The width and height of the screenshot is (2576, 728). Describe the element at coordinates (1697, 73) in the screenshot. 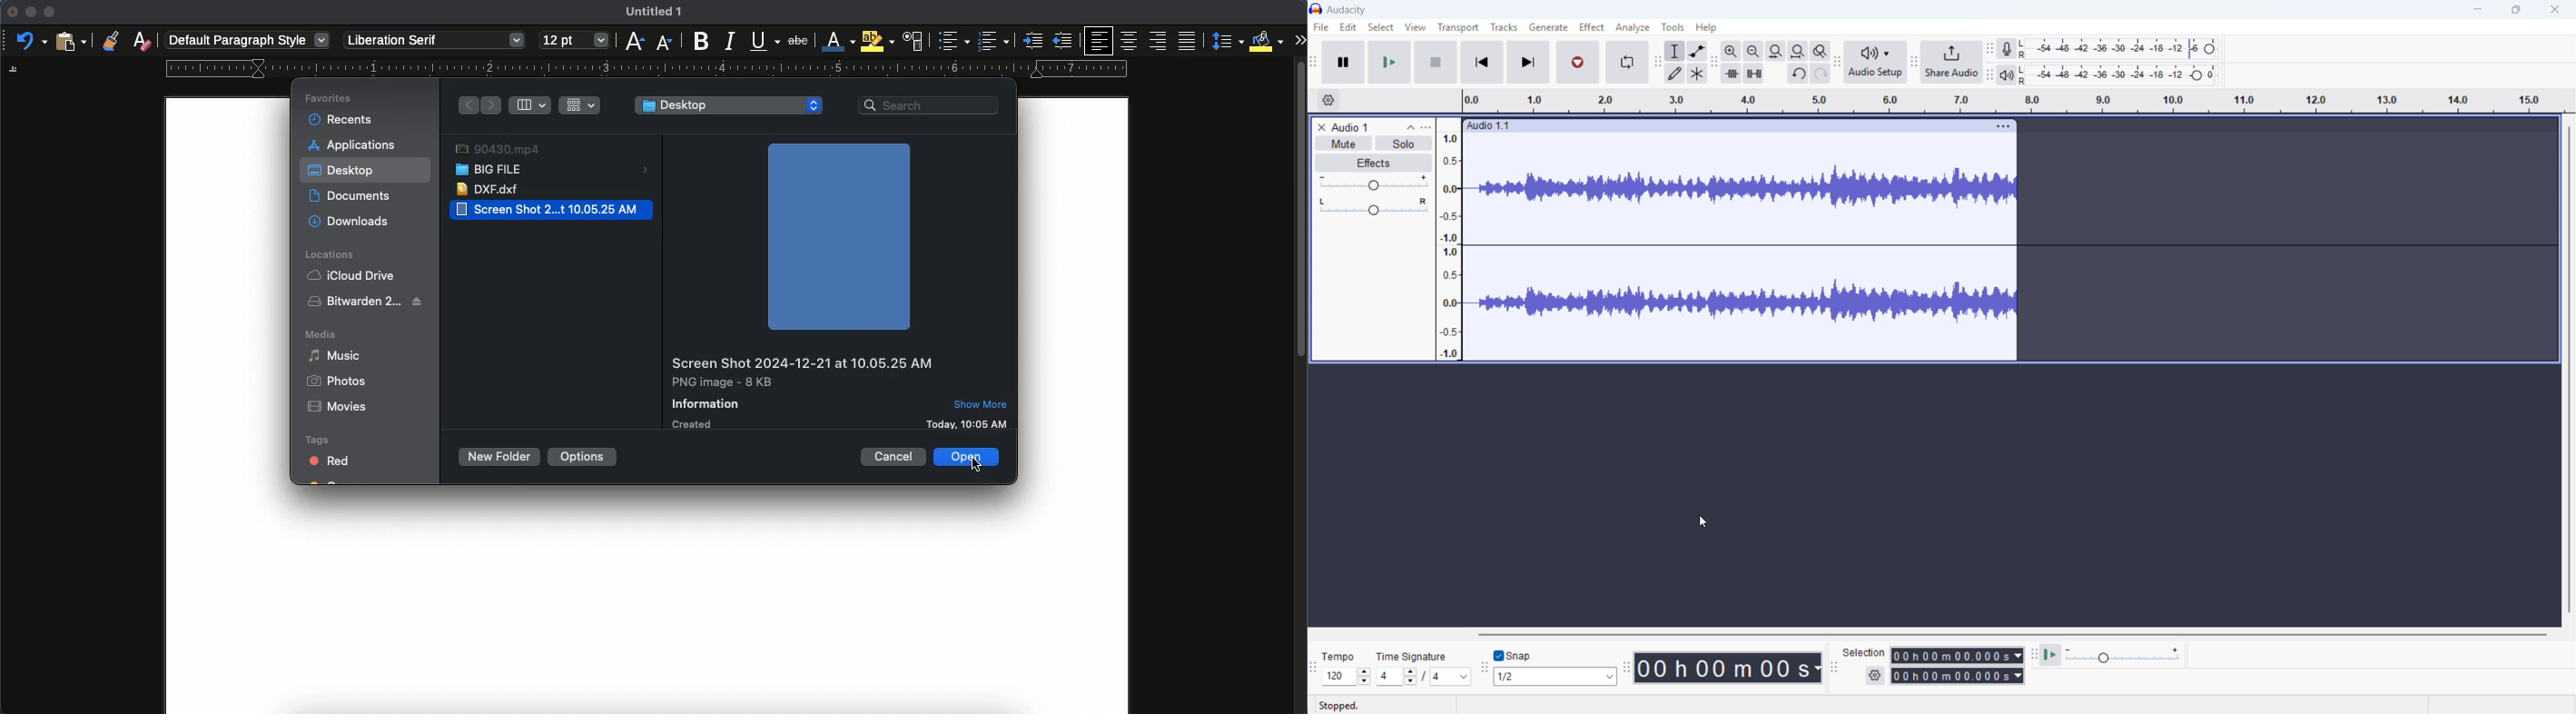

I see `Multi - tool ` at that location.